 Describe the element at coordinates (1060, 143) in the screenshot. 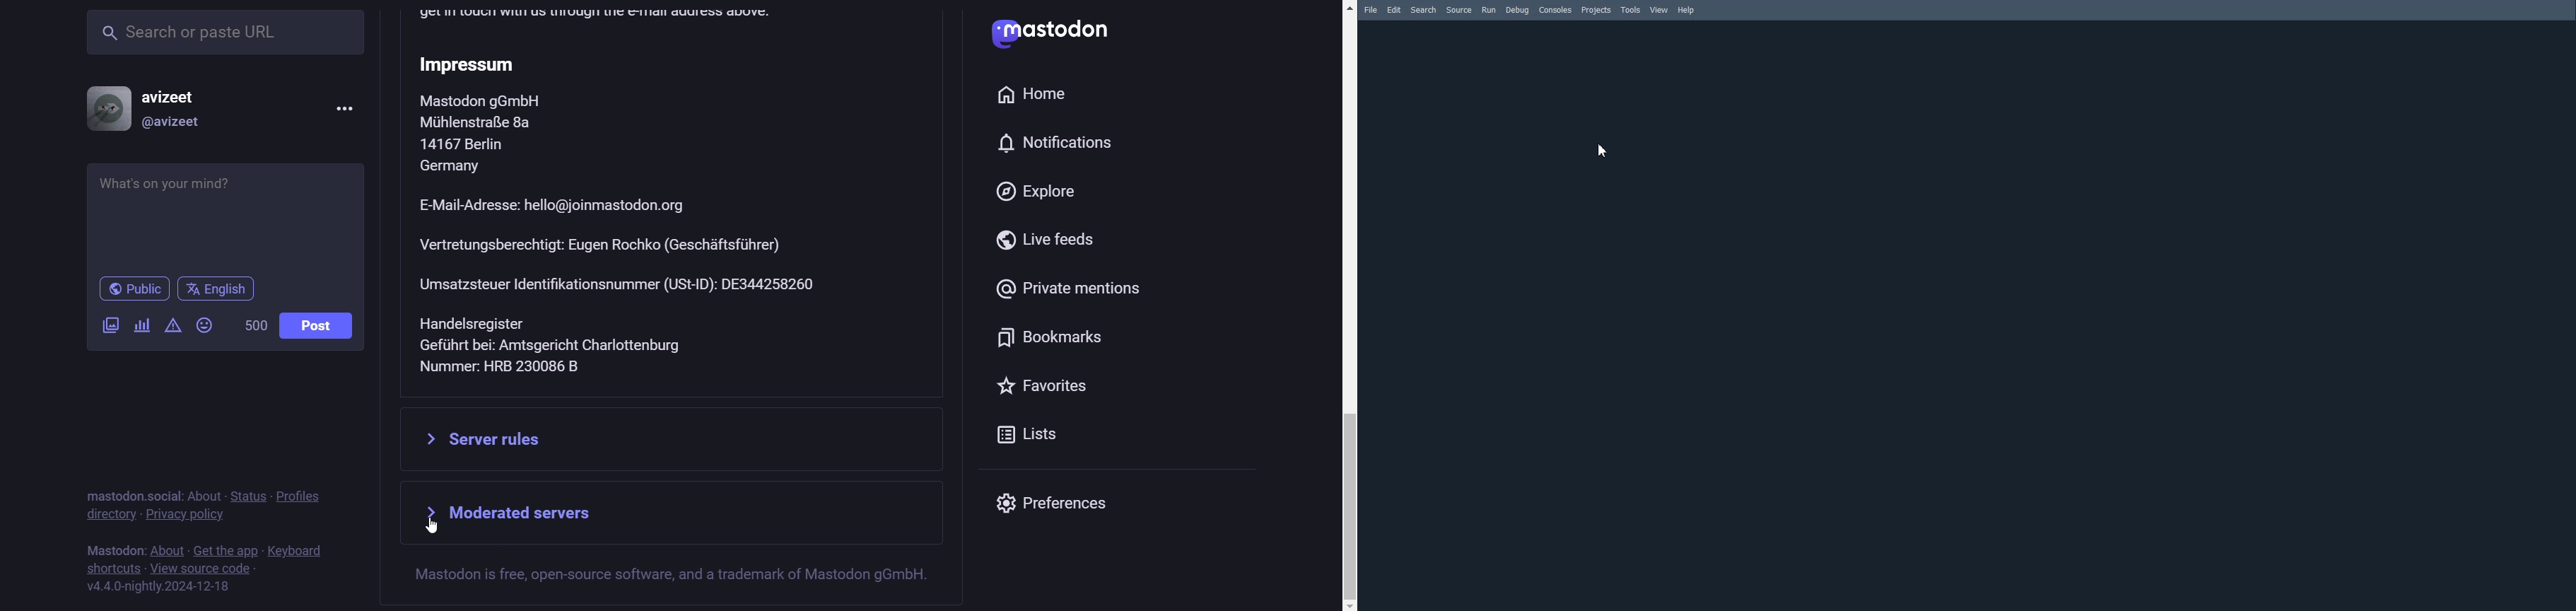

I see `notifications` at that location.